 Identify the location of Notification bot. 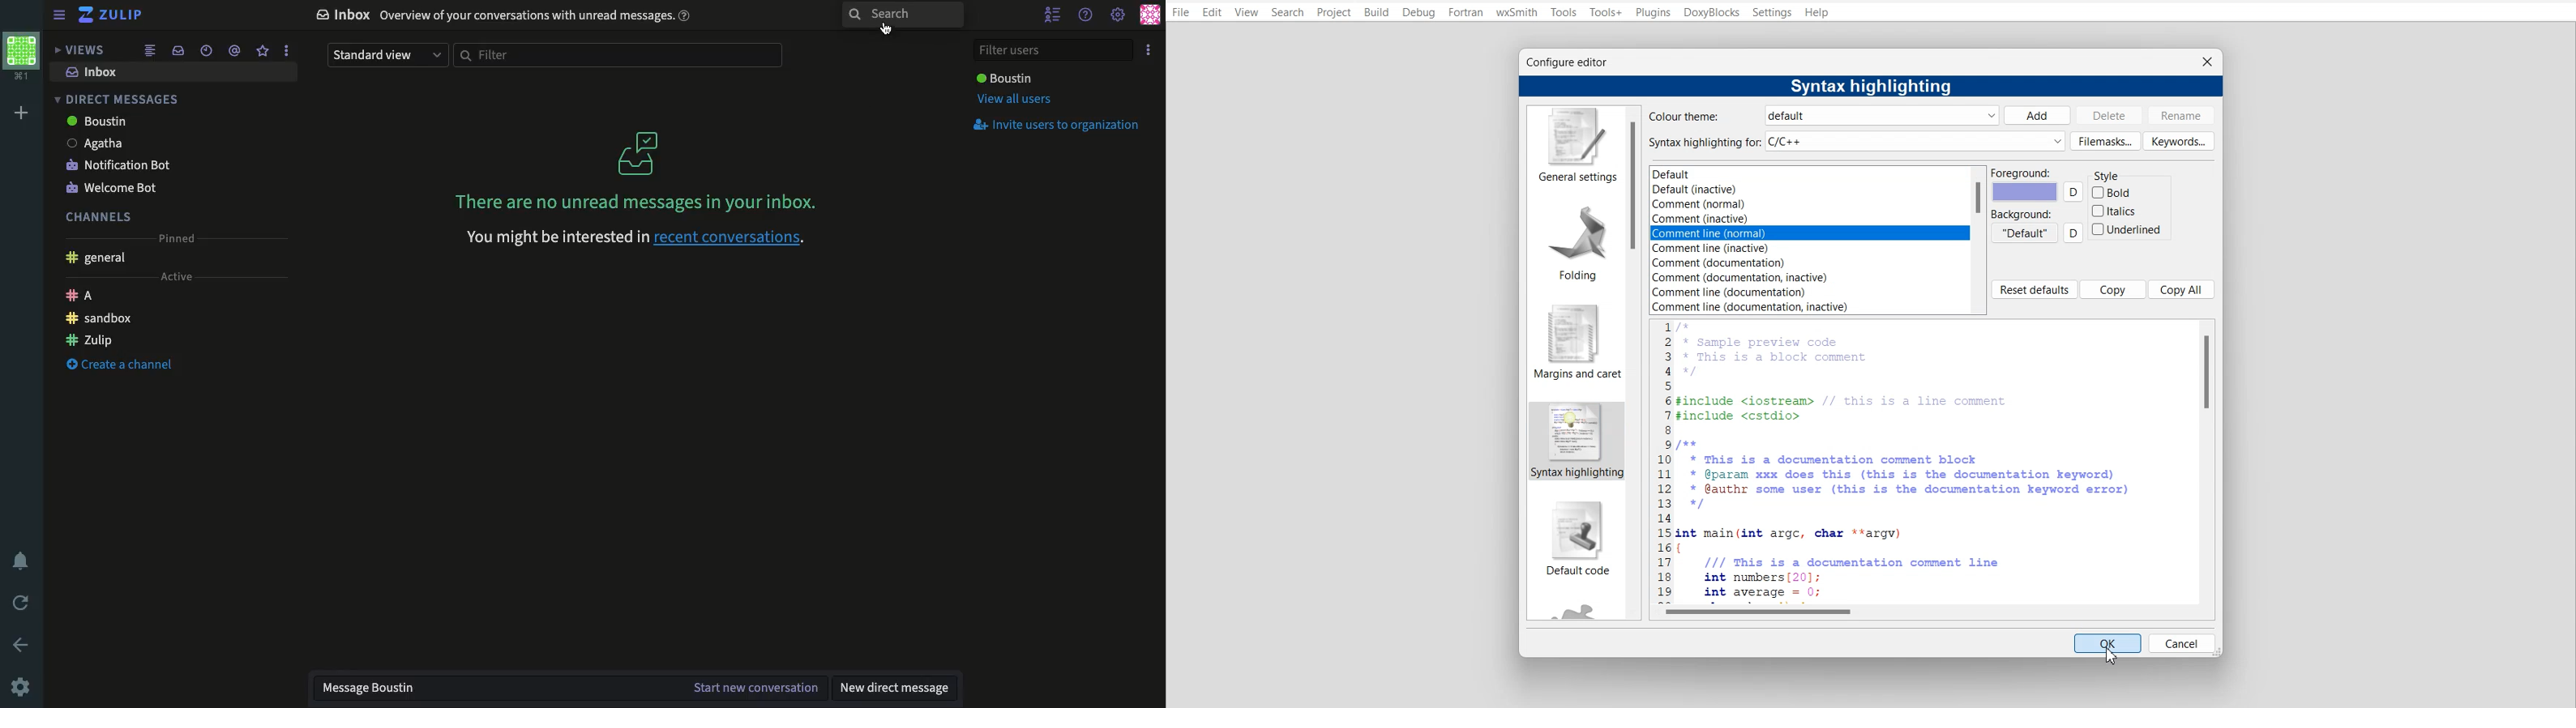
(122, 166).